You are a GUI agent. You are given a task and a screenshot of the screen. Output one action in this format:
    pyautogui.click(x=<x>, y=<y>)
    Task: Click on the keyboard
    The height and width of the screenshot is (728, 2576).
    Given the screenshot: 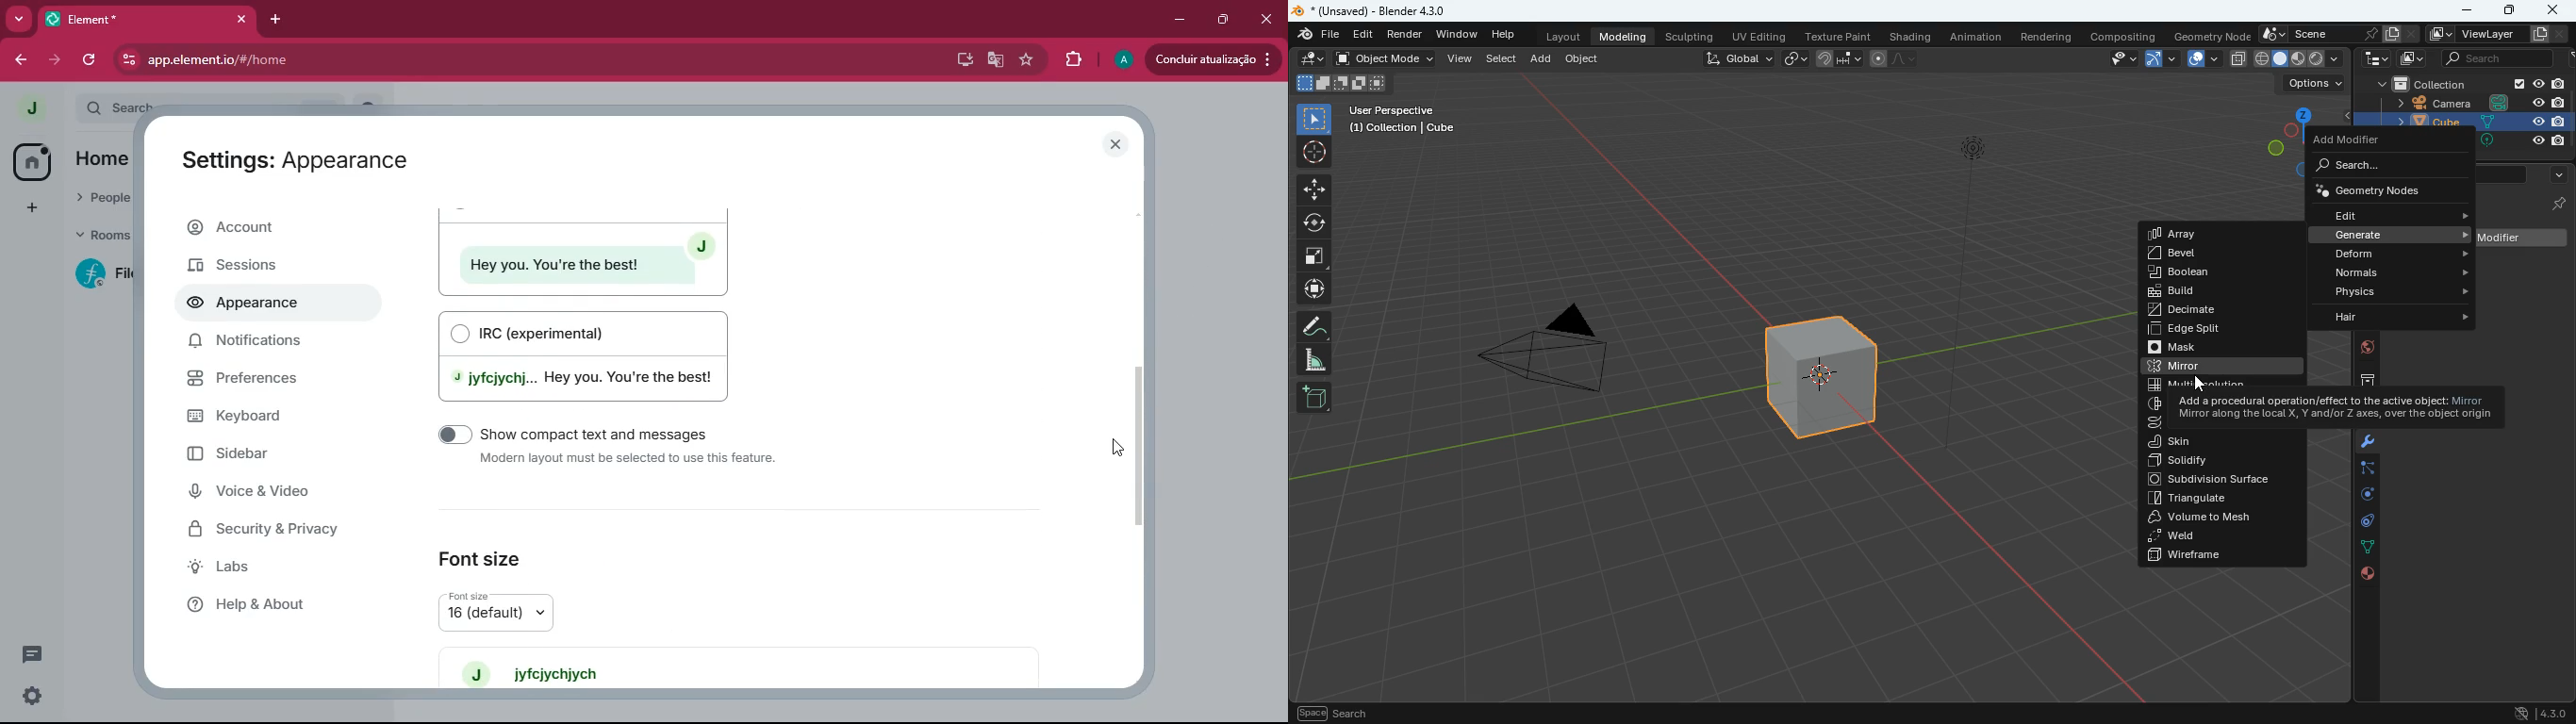 What is the action you would take?
    pyautogui.click(x=272, y=415)
    